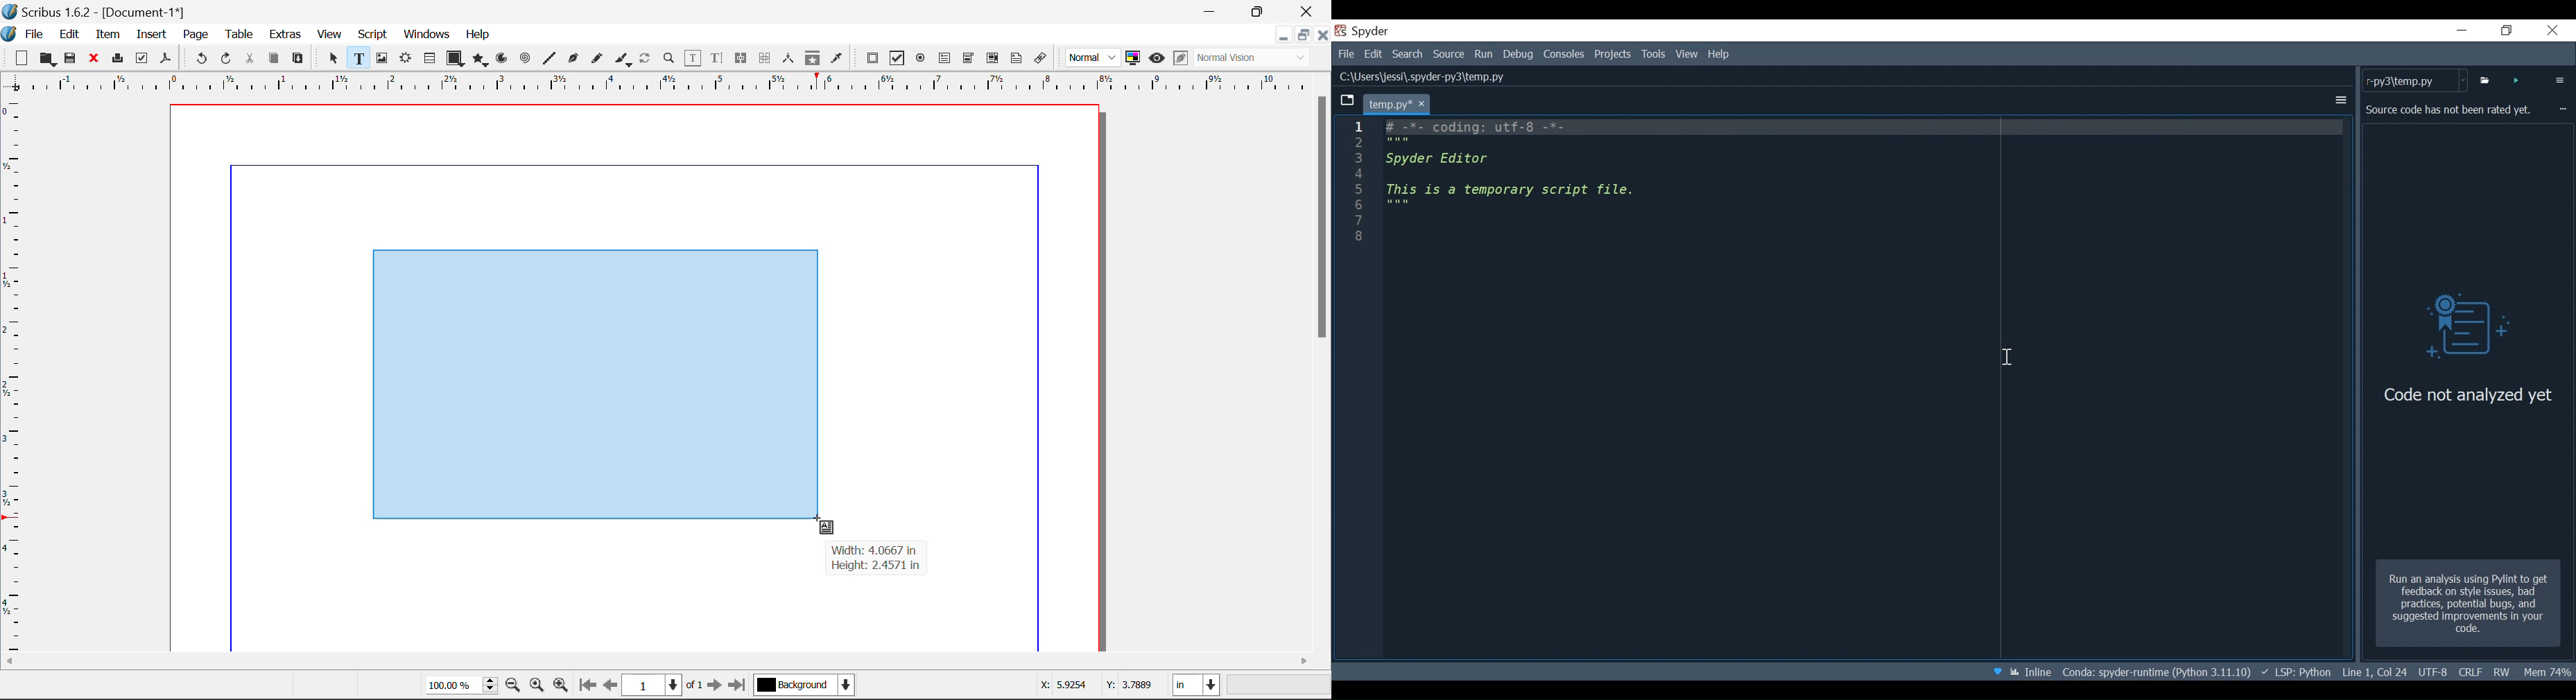 This screenshot has height=700, width=2576. I want to click on Cursor Coordinates, so click(1098, 687).